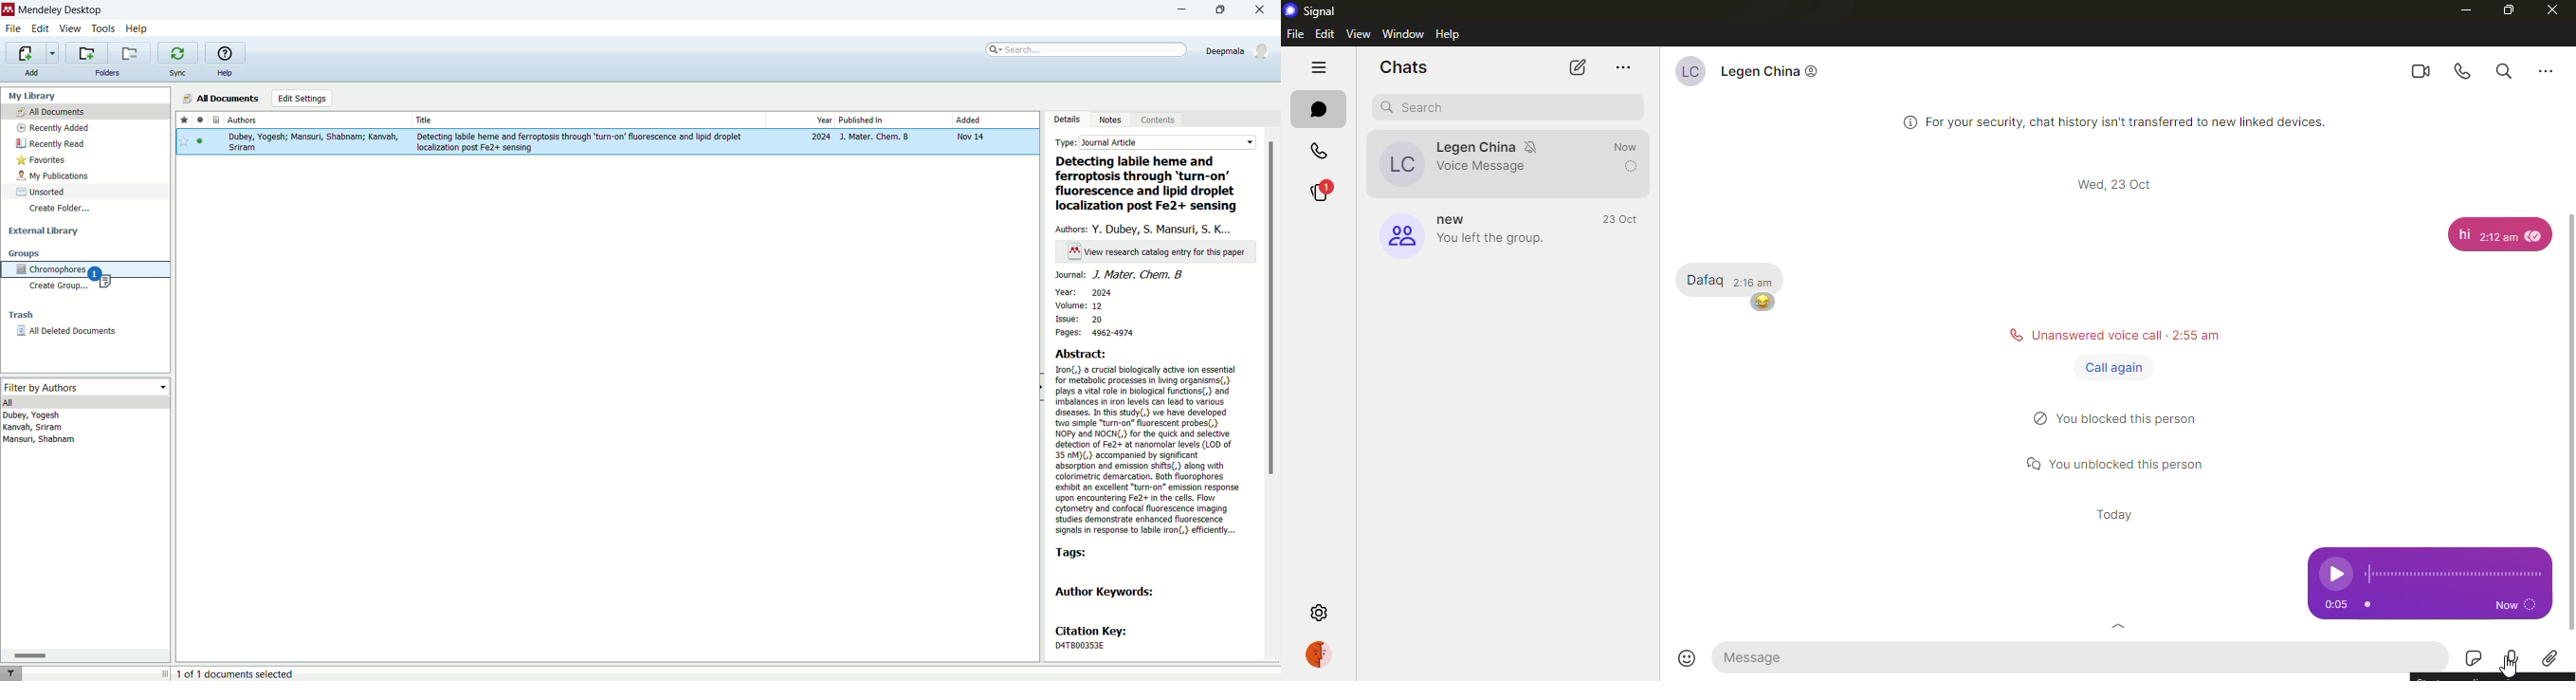  I want to click on video call, so click(2422, 69).